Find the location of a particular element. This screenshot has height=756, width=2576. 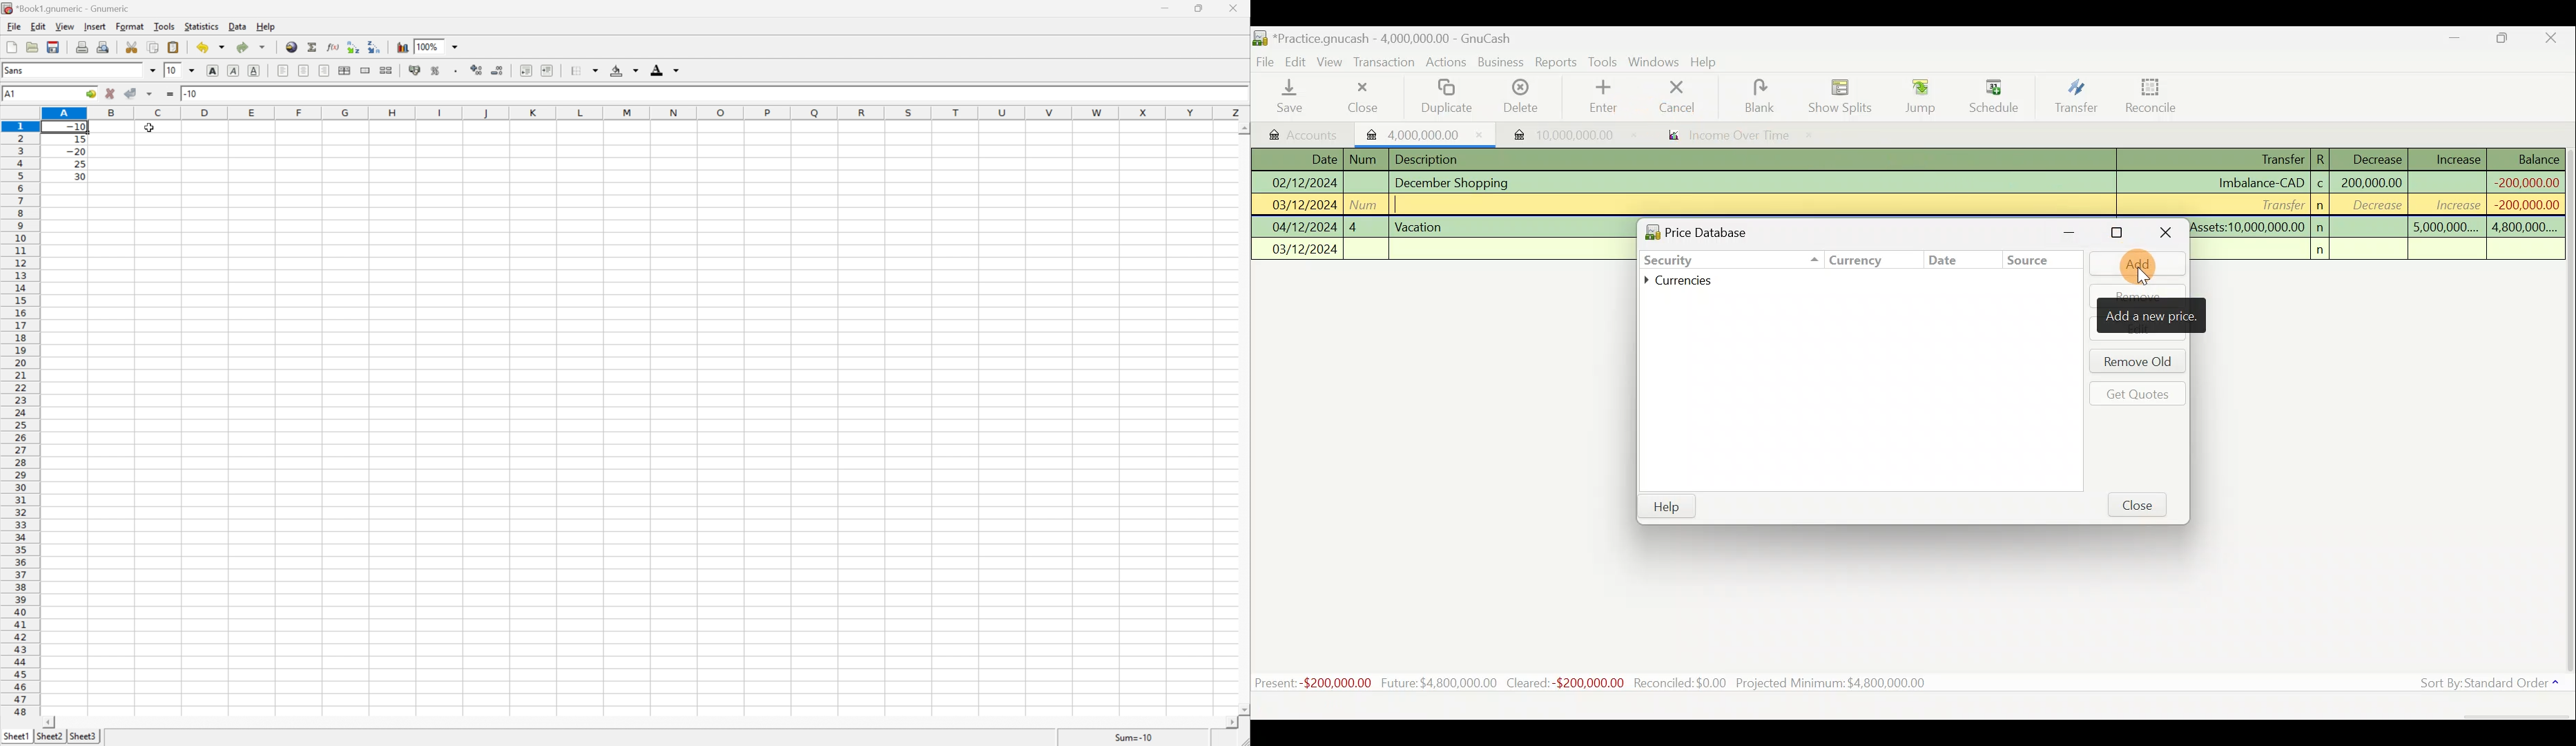

Transaction is located at coordinates (1388, 64).